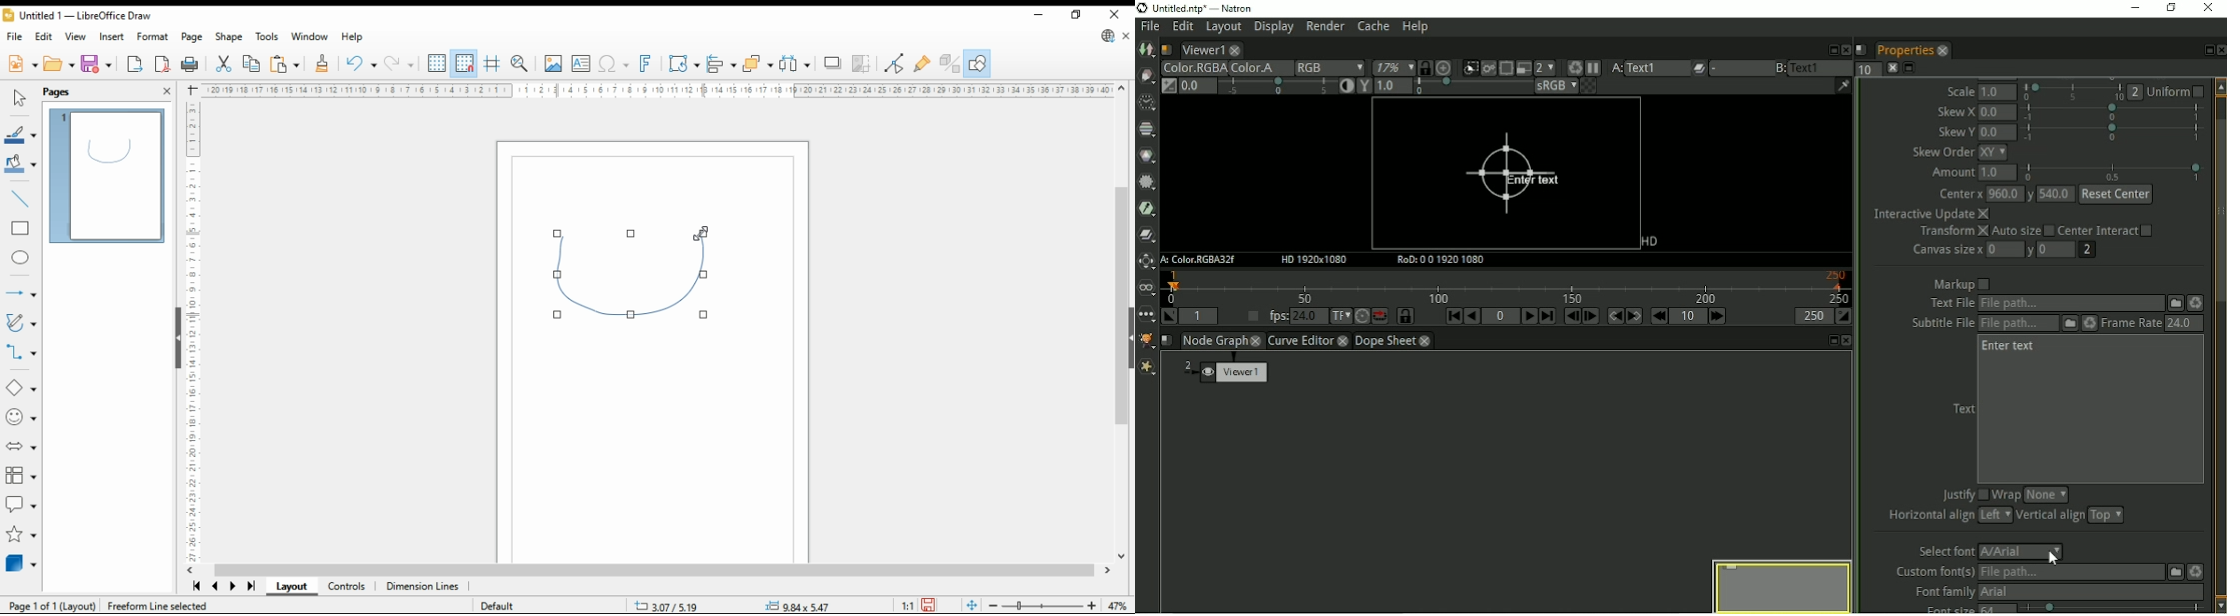  Describe the element at coordinates (612, 65) in the screenshot. I see `insert special character` at that location.